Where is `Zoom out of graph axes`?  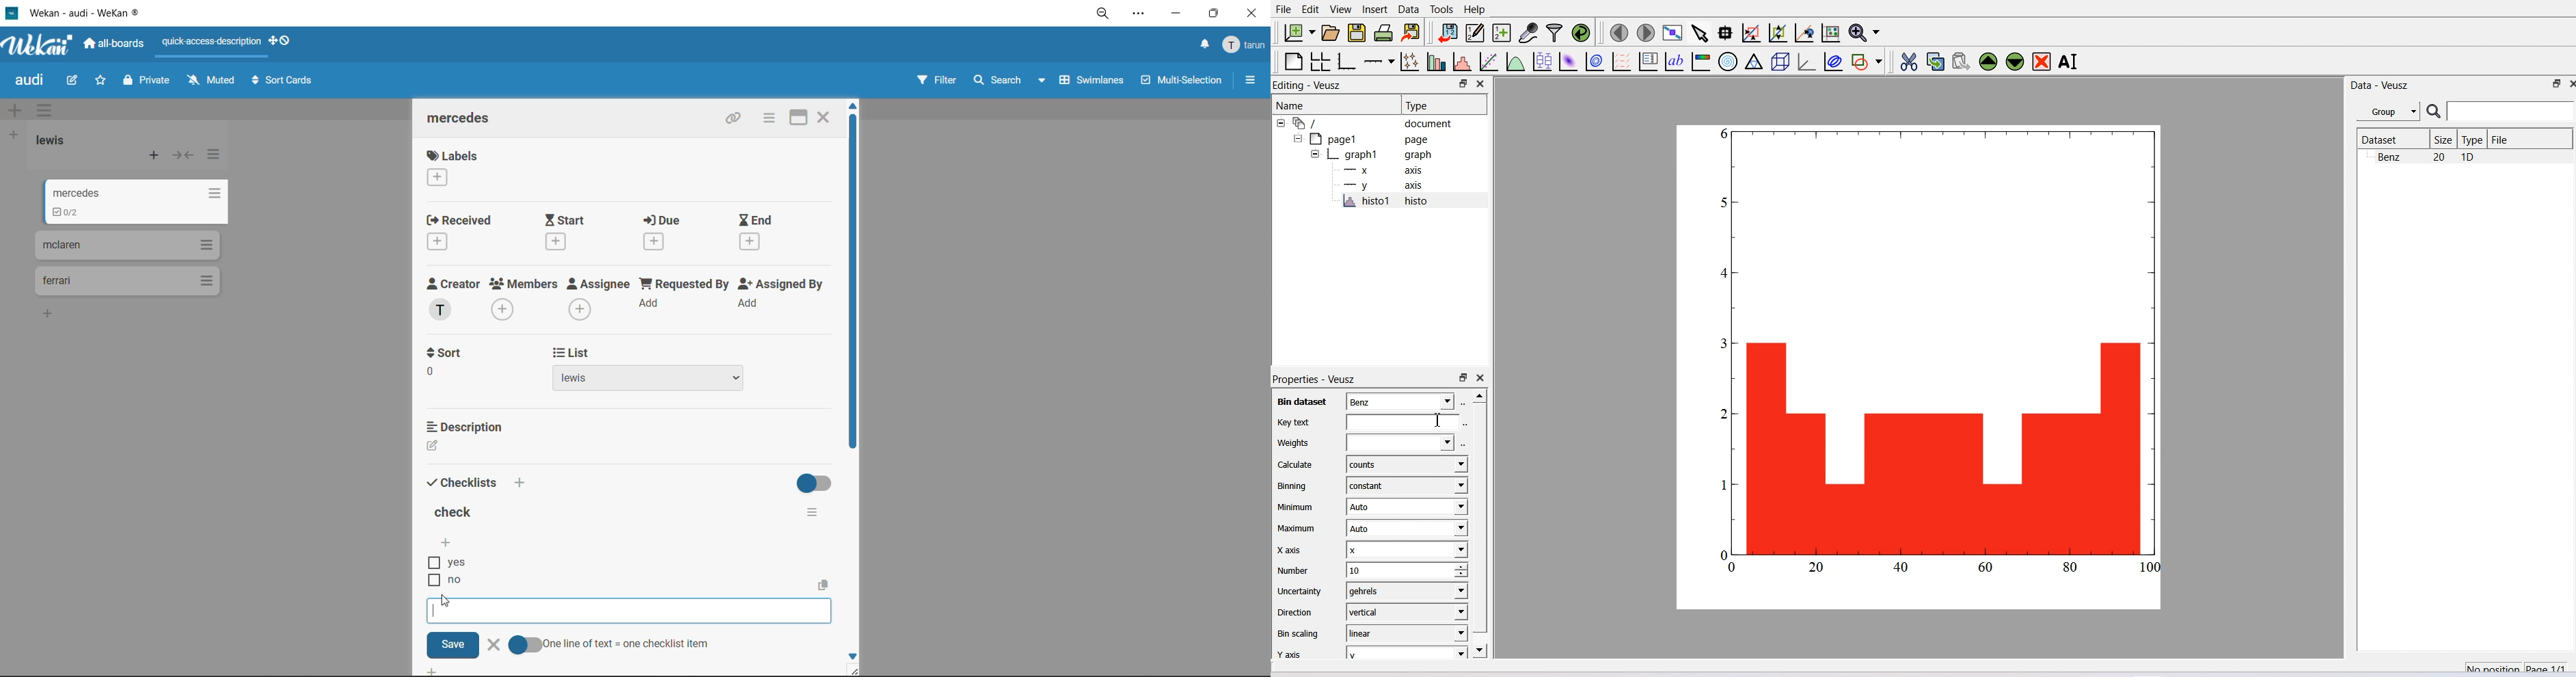
Zoom out of graph axes is located at coordinates (1778, 33).